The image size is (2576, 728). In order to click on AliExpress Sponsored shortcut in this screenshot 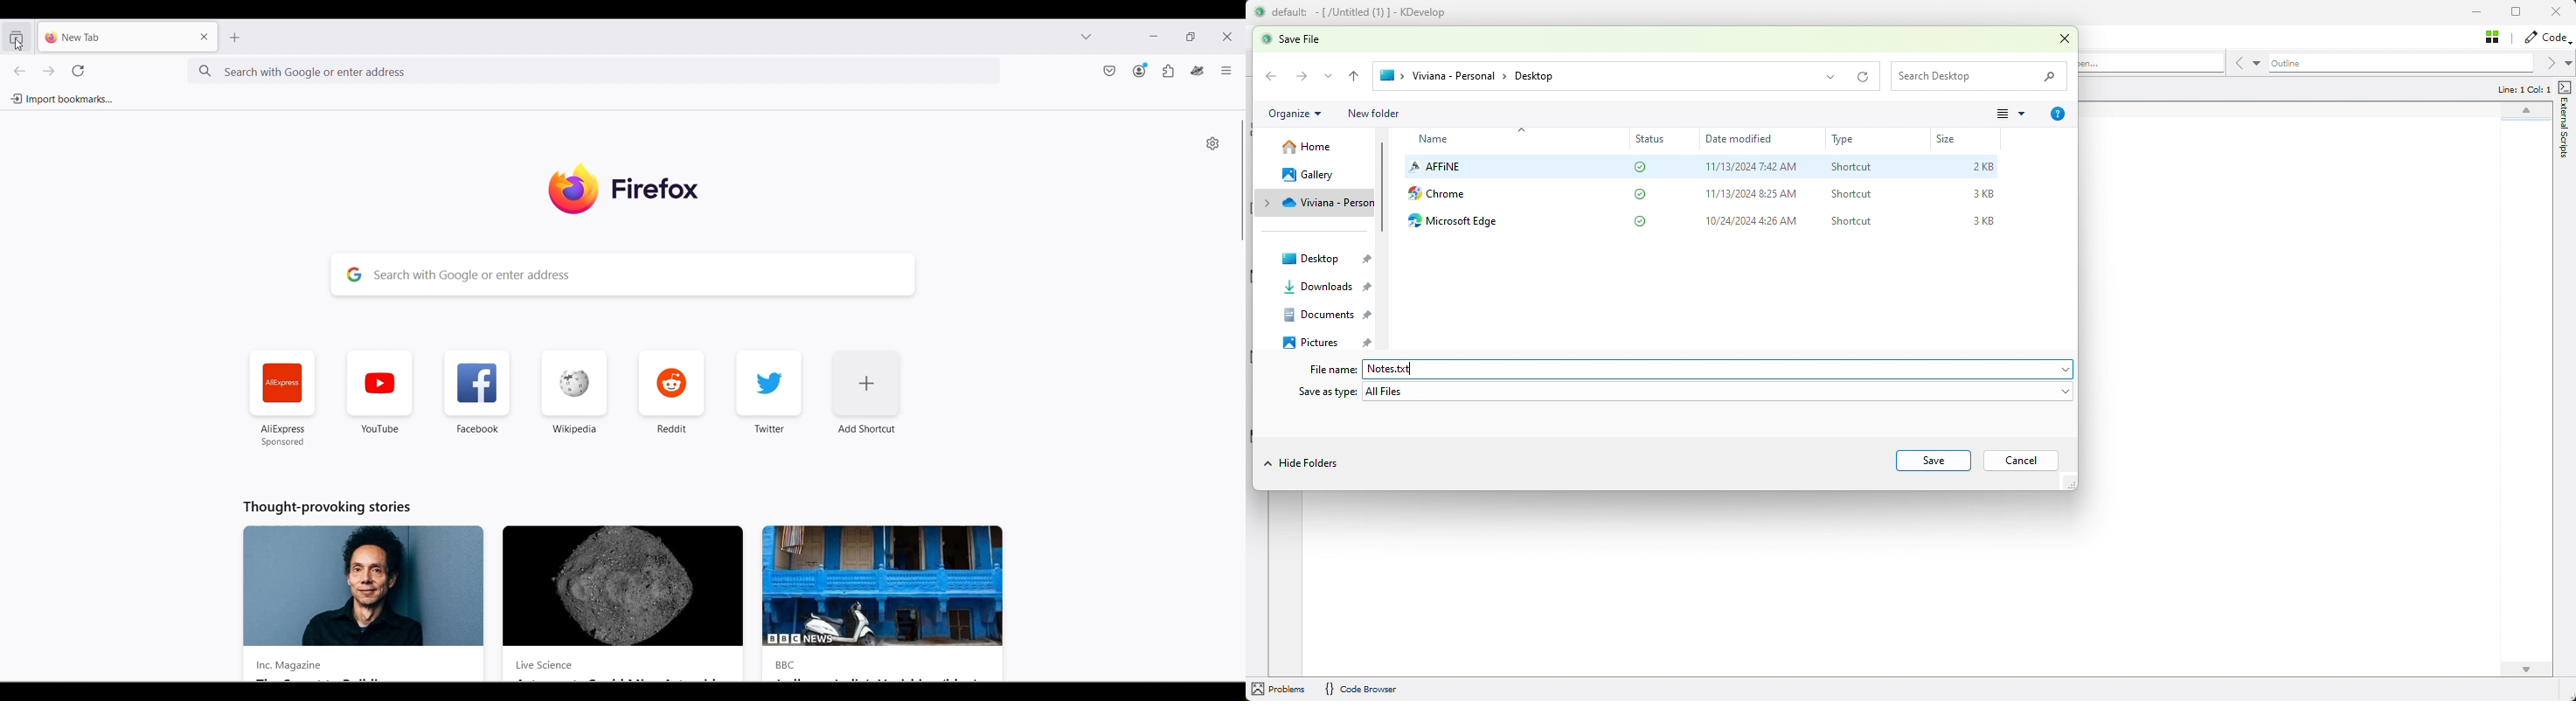, I will do `click(283, 399)`.